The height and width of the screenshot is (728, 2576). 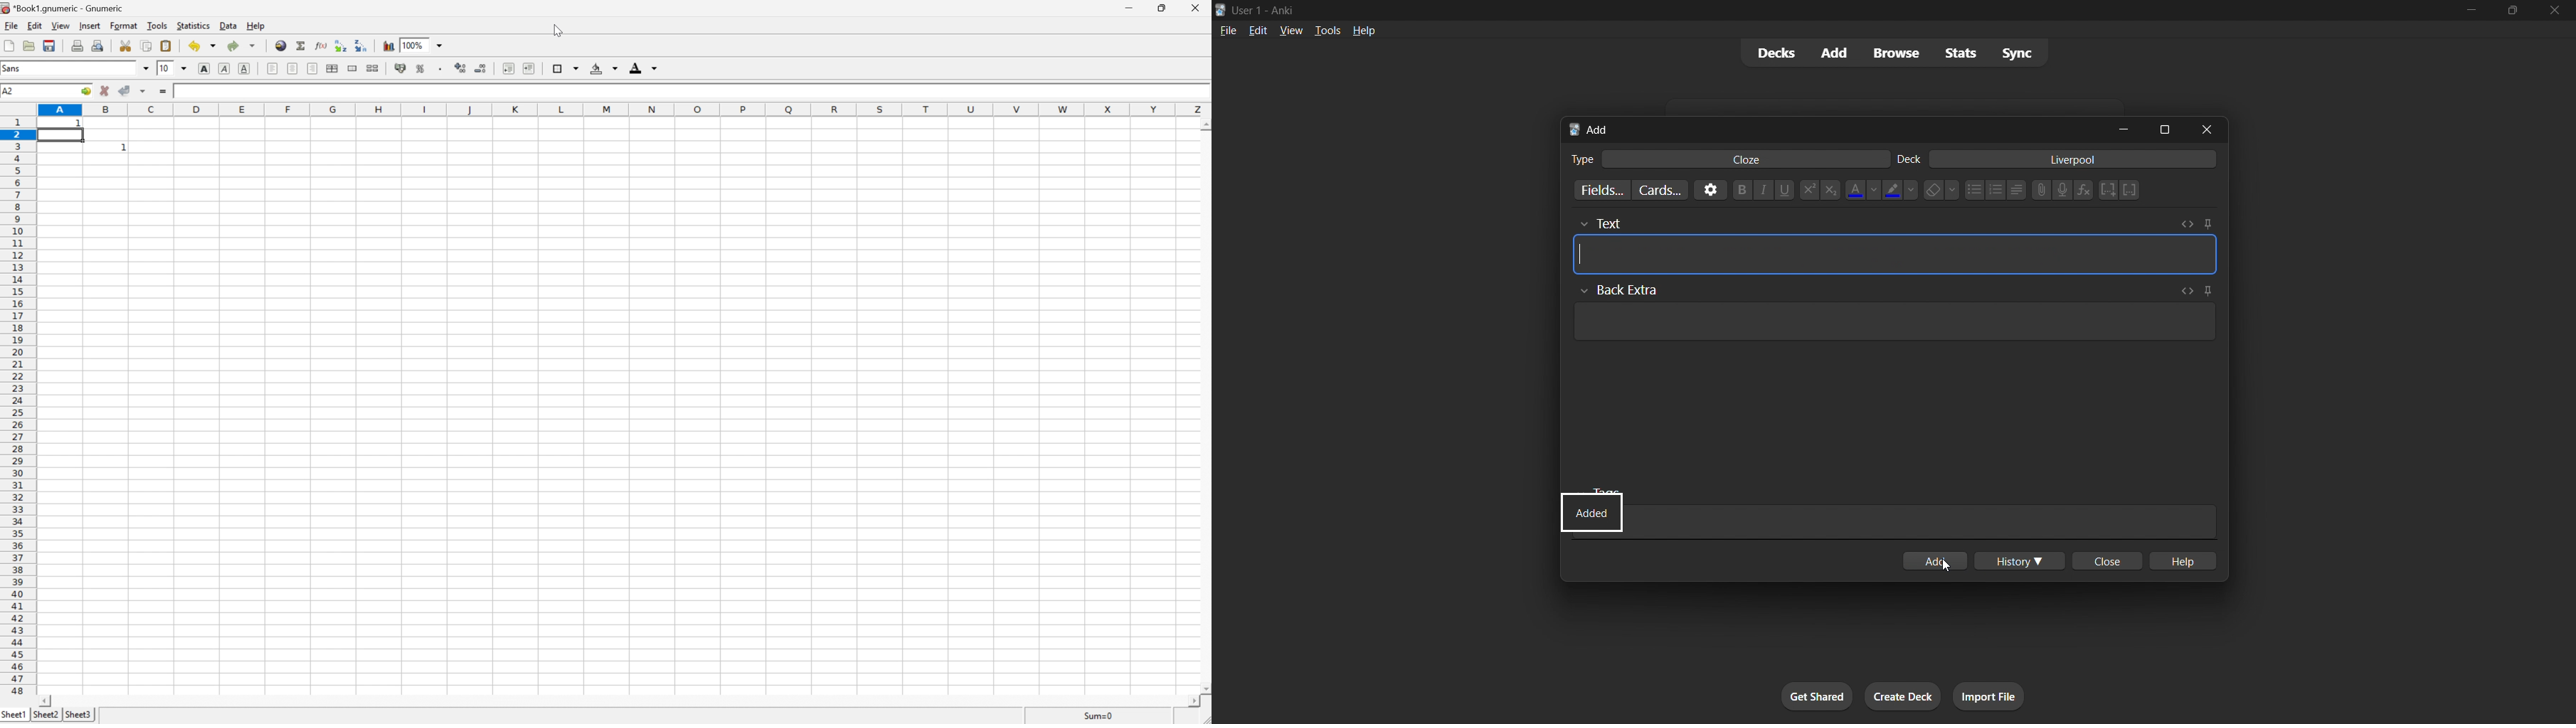 What do you see at coordinates (280, 46) in the screenshot?
I see `insert hyperlink` at bounding box center [280, 46].